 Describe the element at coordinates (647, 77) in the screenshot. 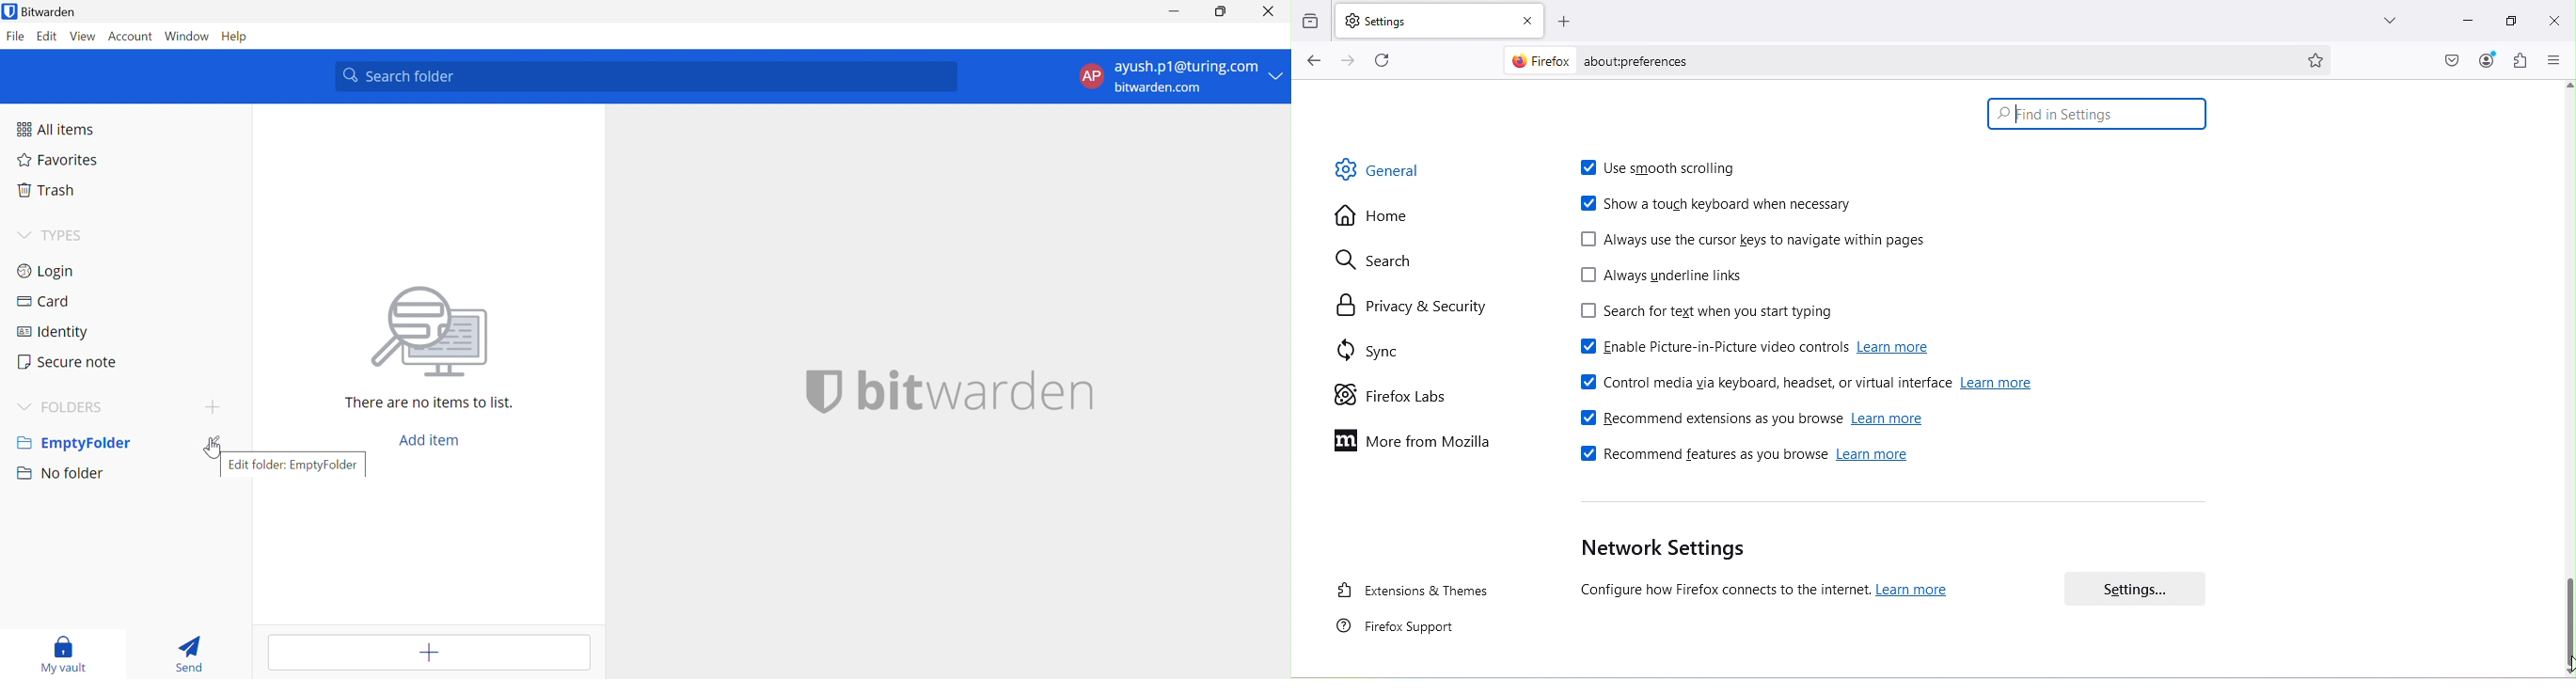

I see `Search Vault` at that location.